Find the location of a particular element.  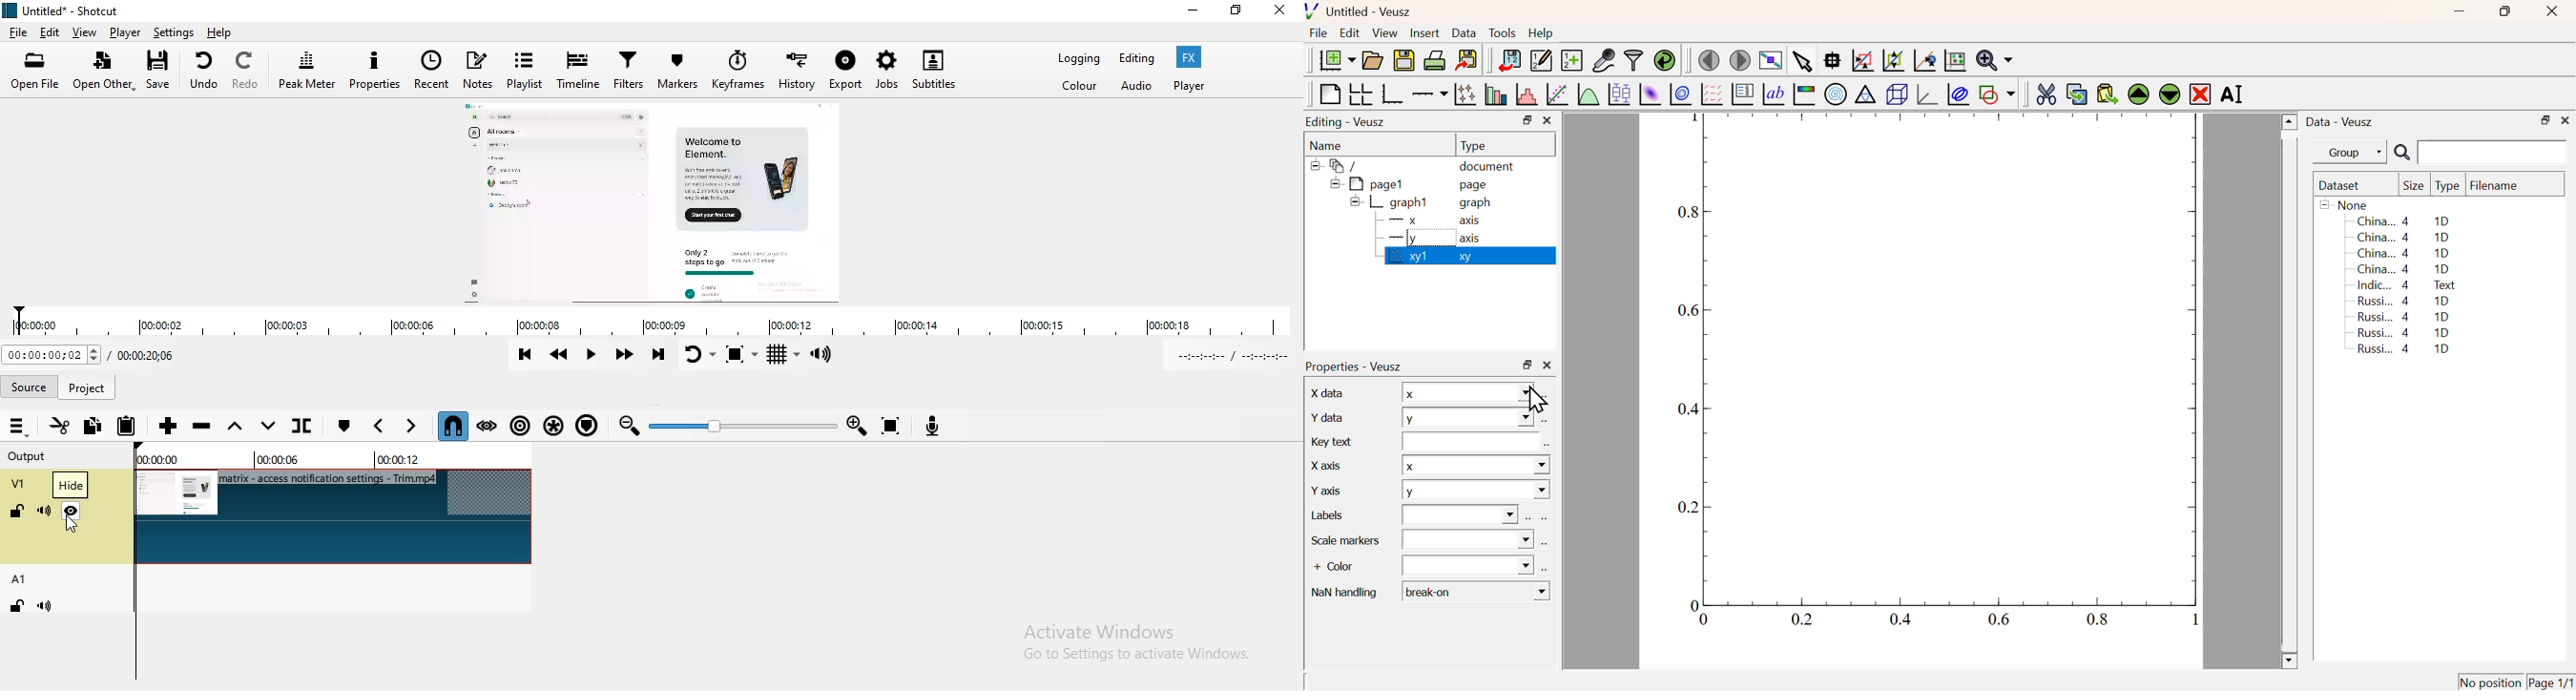

 is located at coordinates (577, 71).